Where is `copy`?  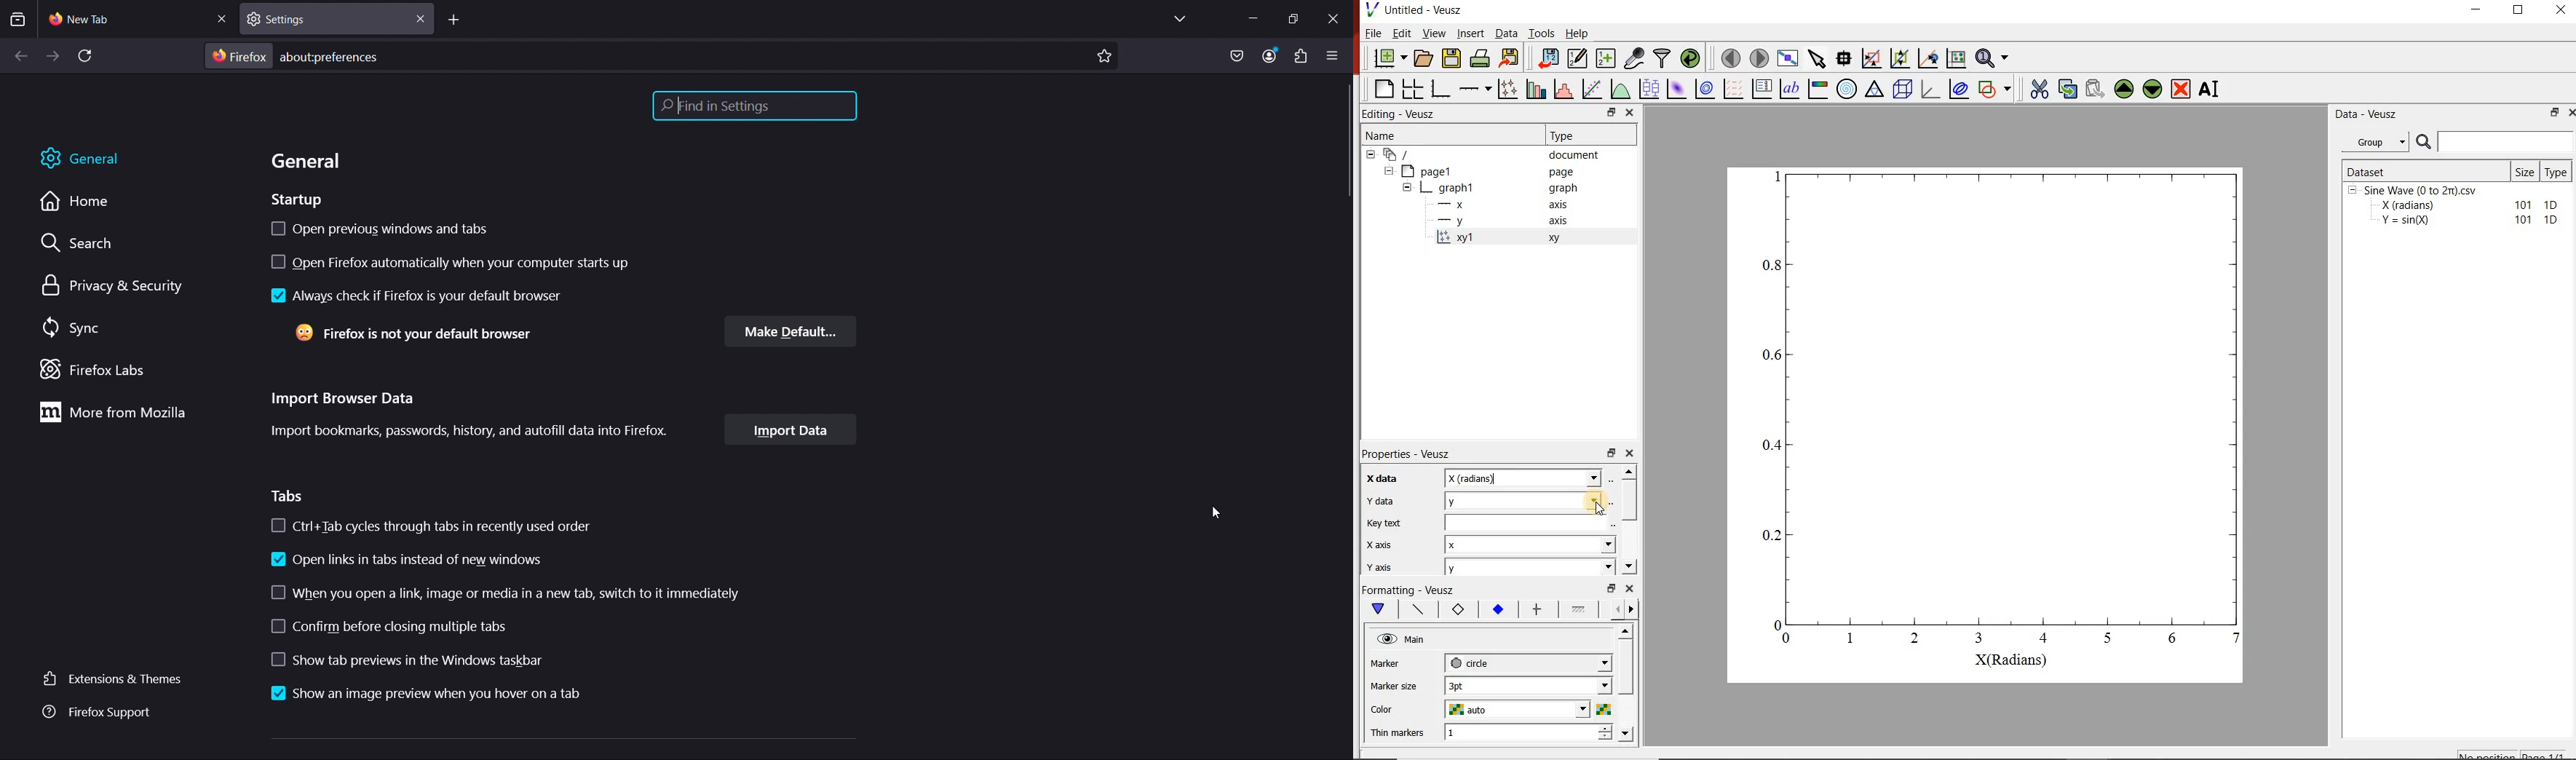 copy is located at coordinates (2067, 87).